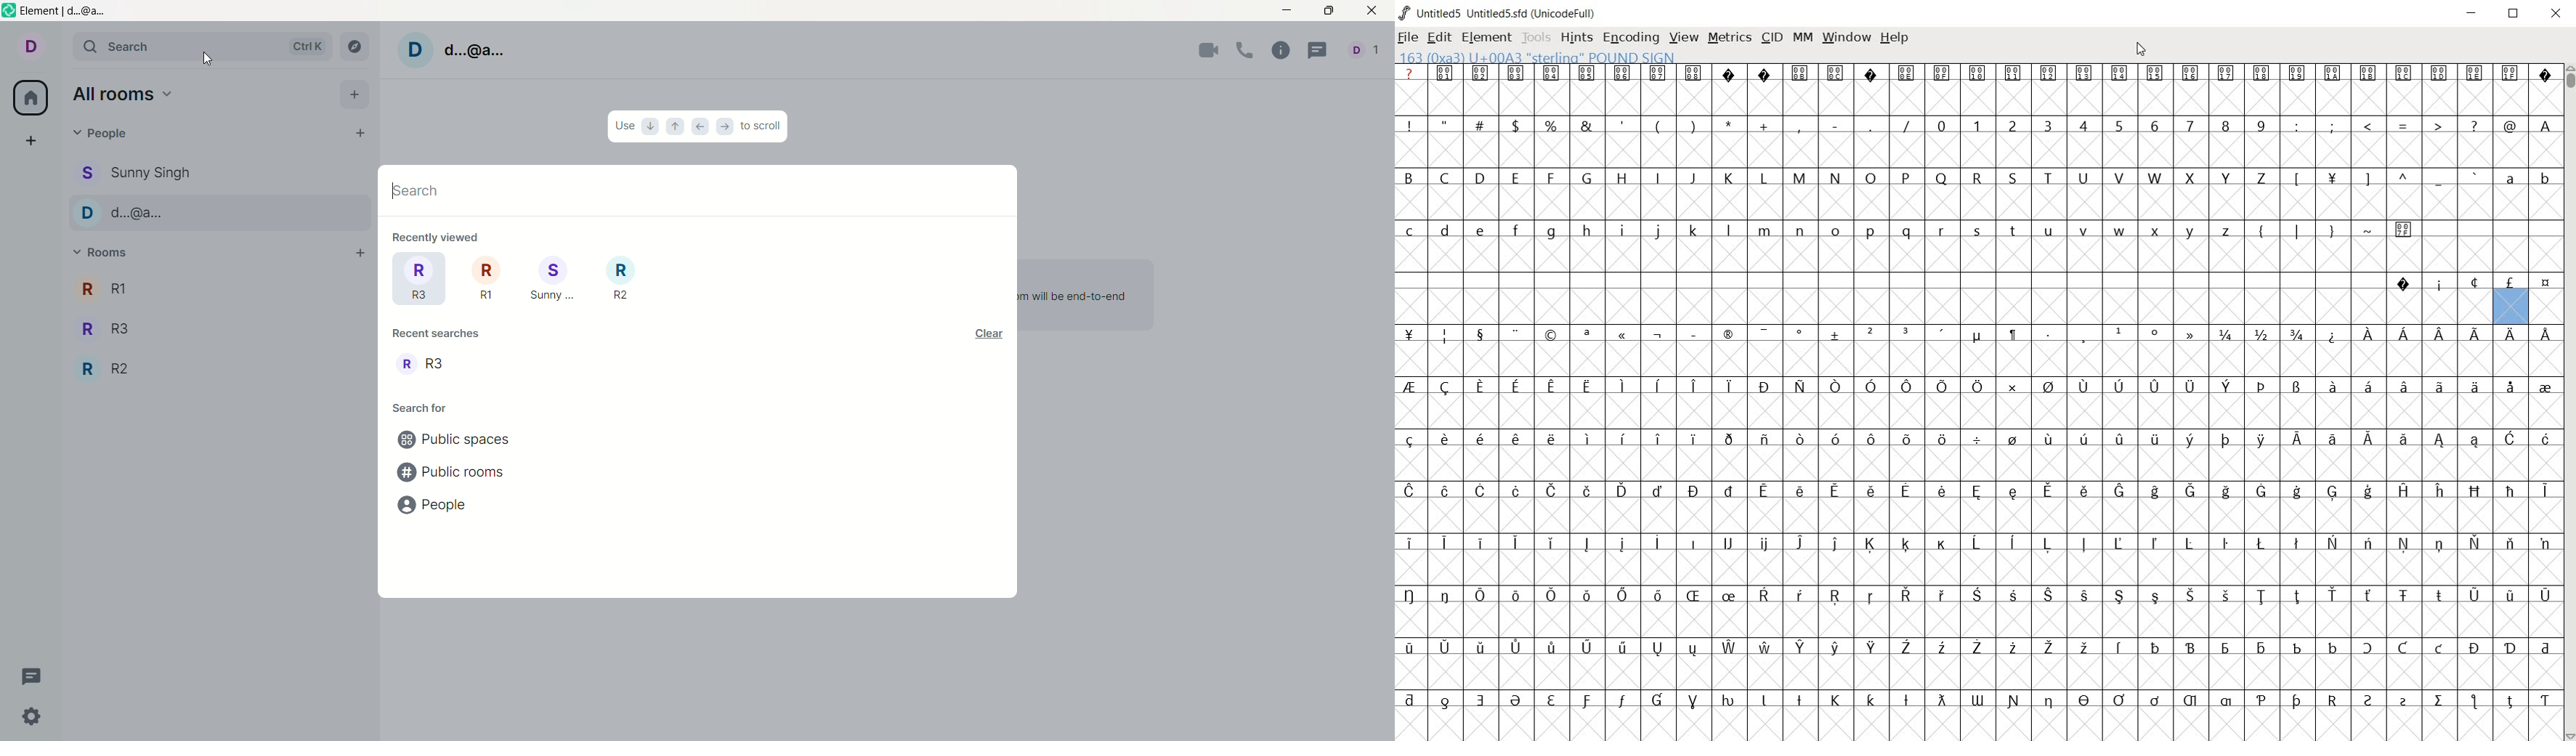  What do you see at coordinates (2012, 597) in the screenshot?
I see `Symbol` at bounding box center [2012, 597].